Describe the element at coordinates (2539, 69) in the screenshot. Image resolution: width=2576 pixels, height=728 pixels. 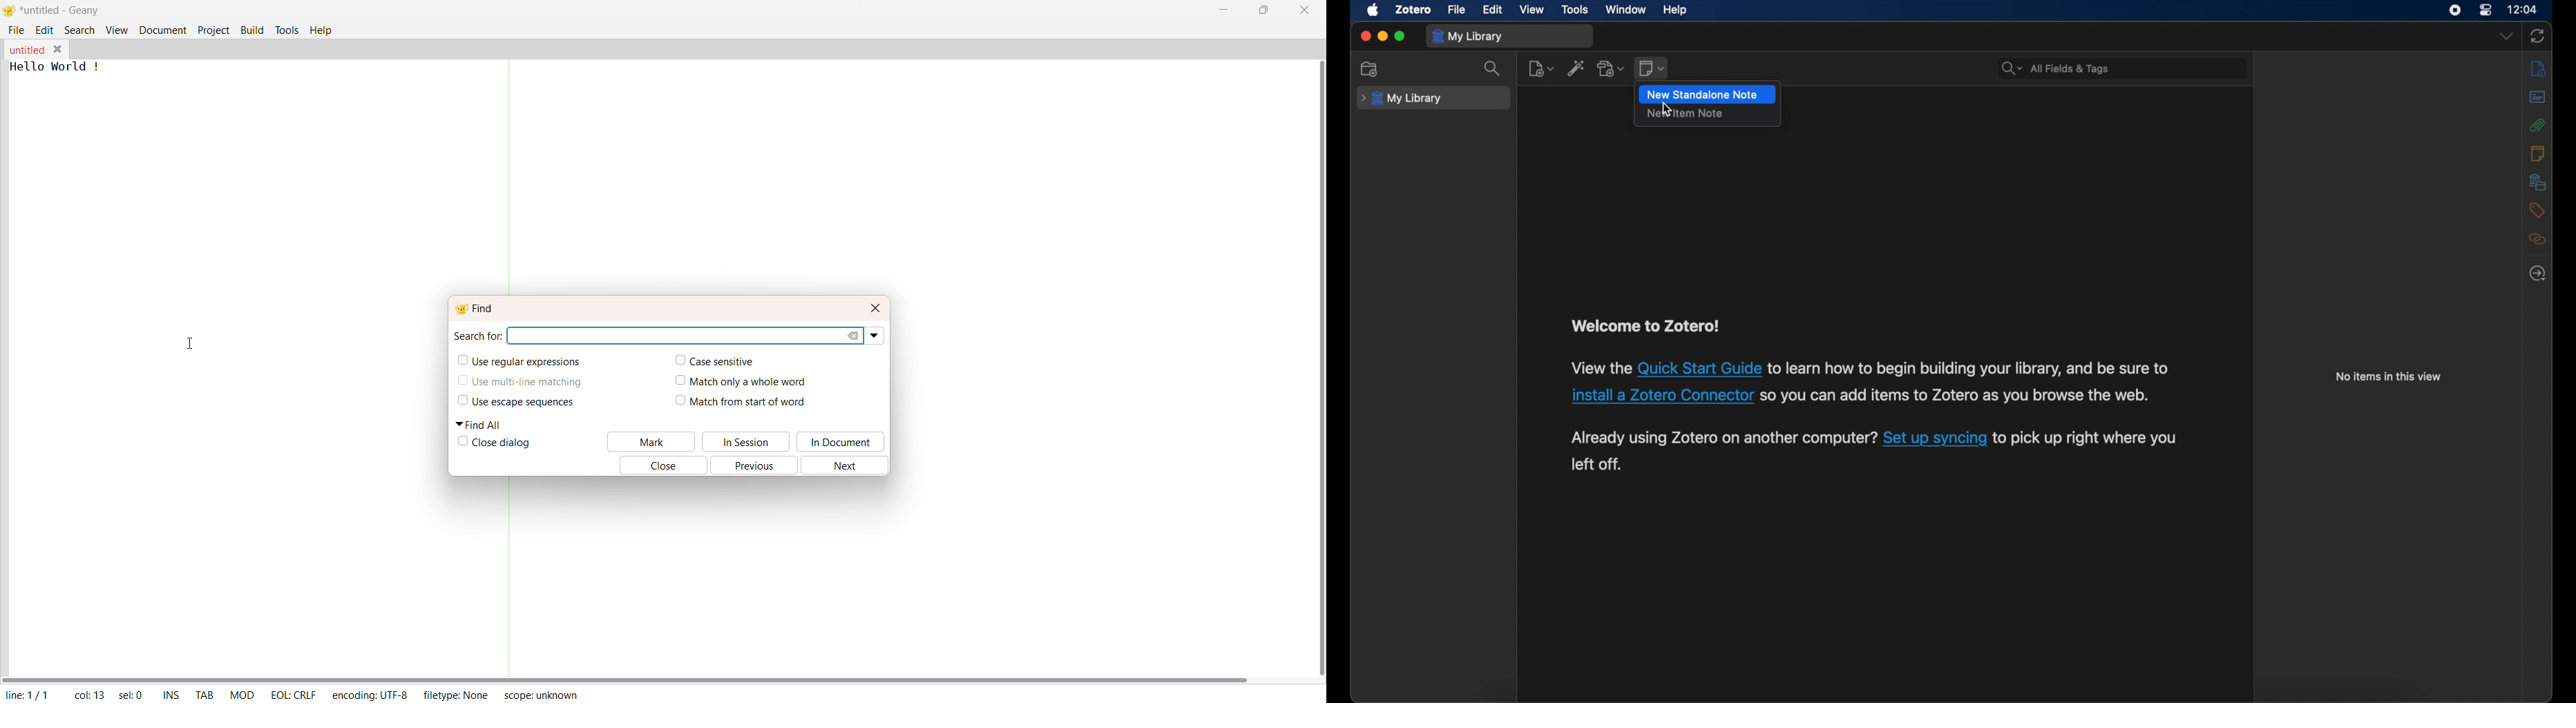
I see `info` at that location.